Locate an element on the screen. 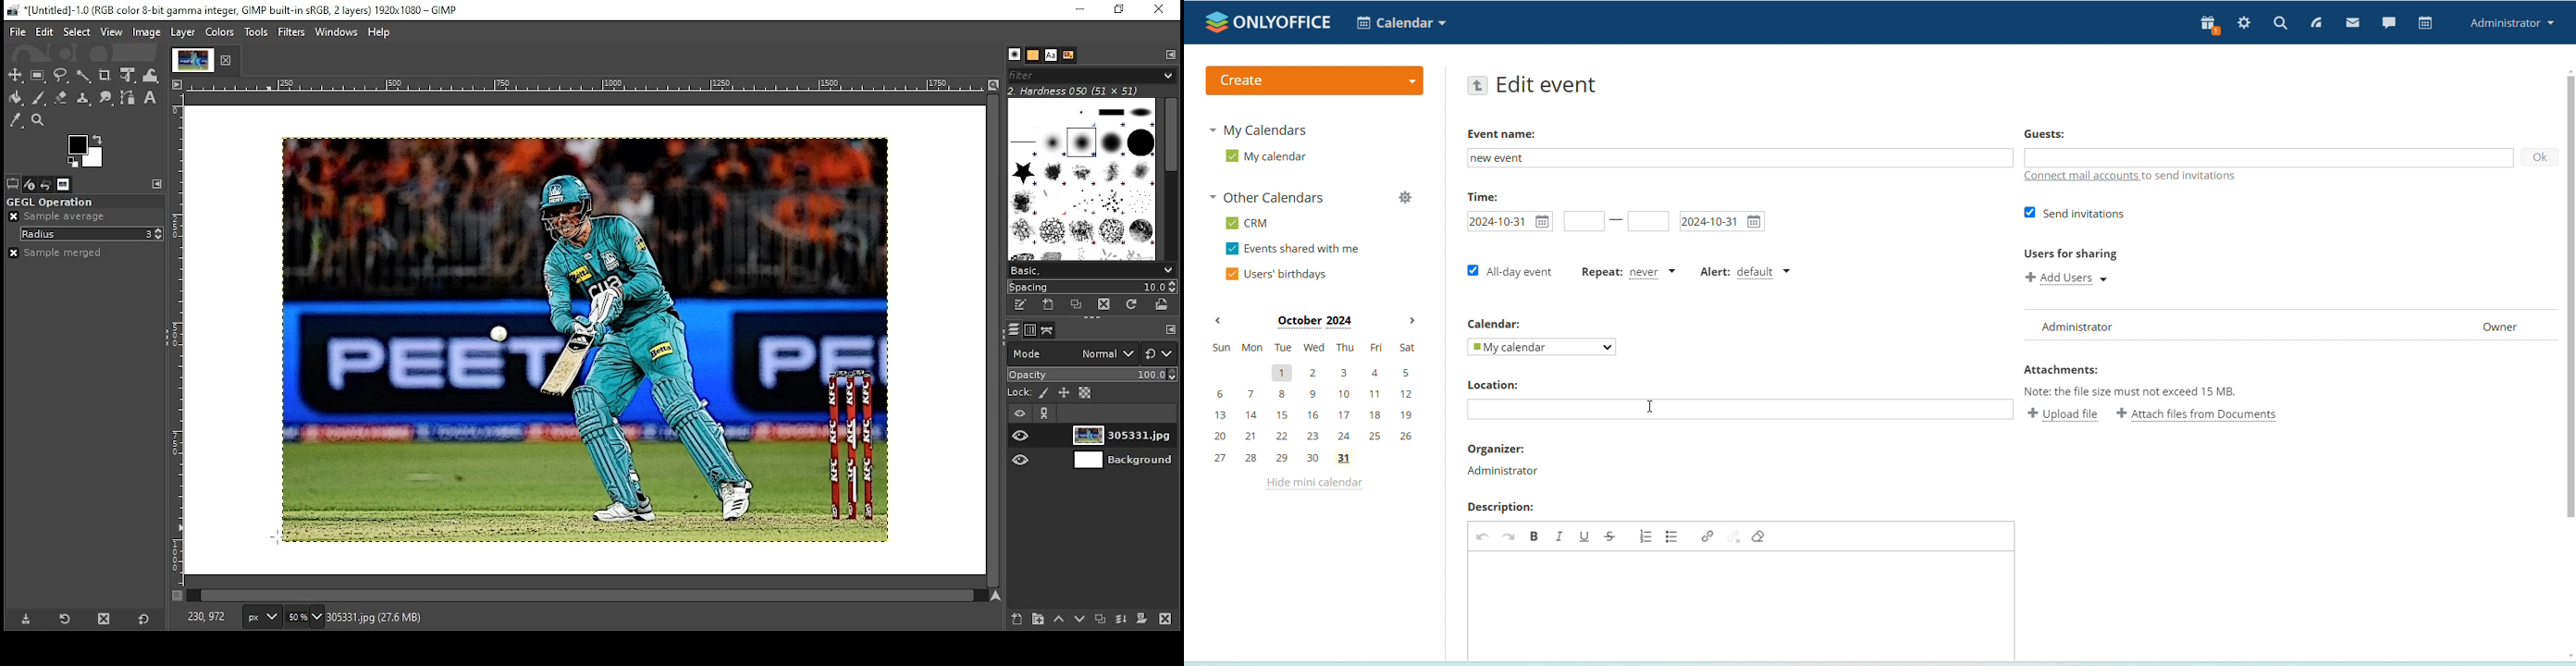 The width and height of the screenshot is (2576, 672). edit is located at coordinates (46, 32).